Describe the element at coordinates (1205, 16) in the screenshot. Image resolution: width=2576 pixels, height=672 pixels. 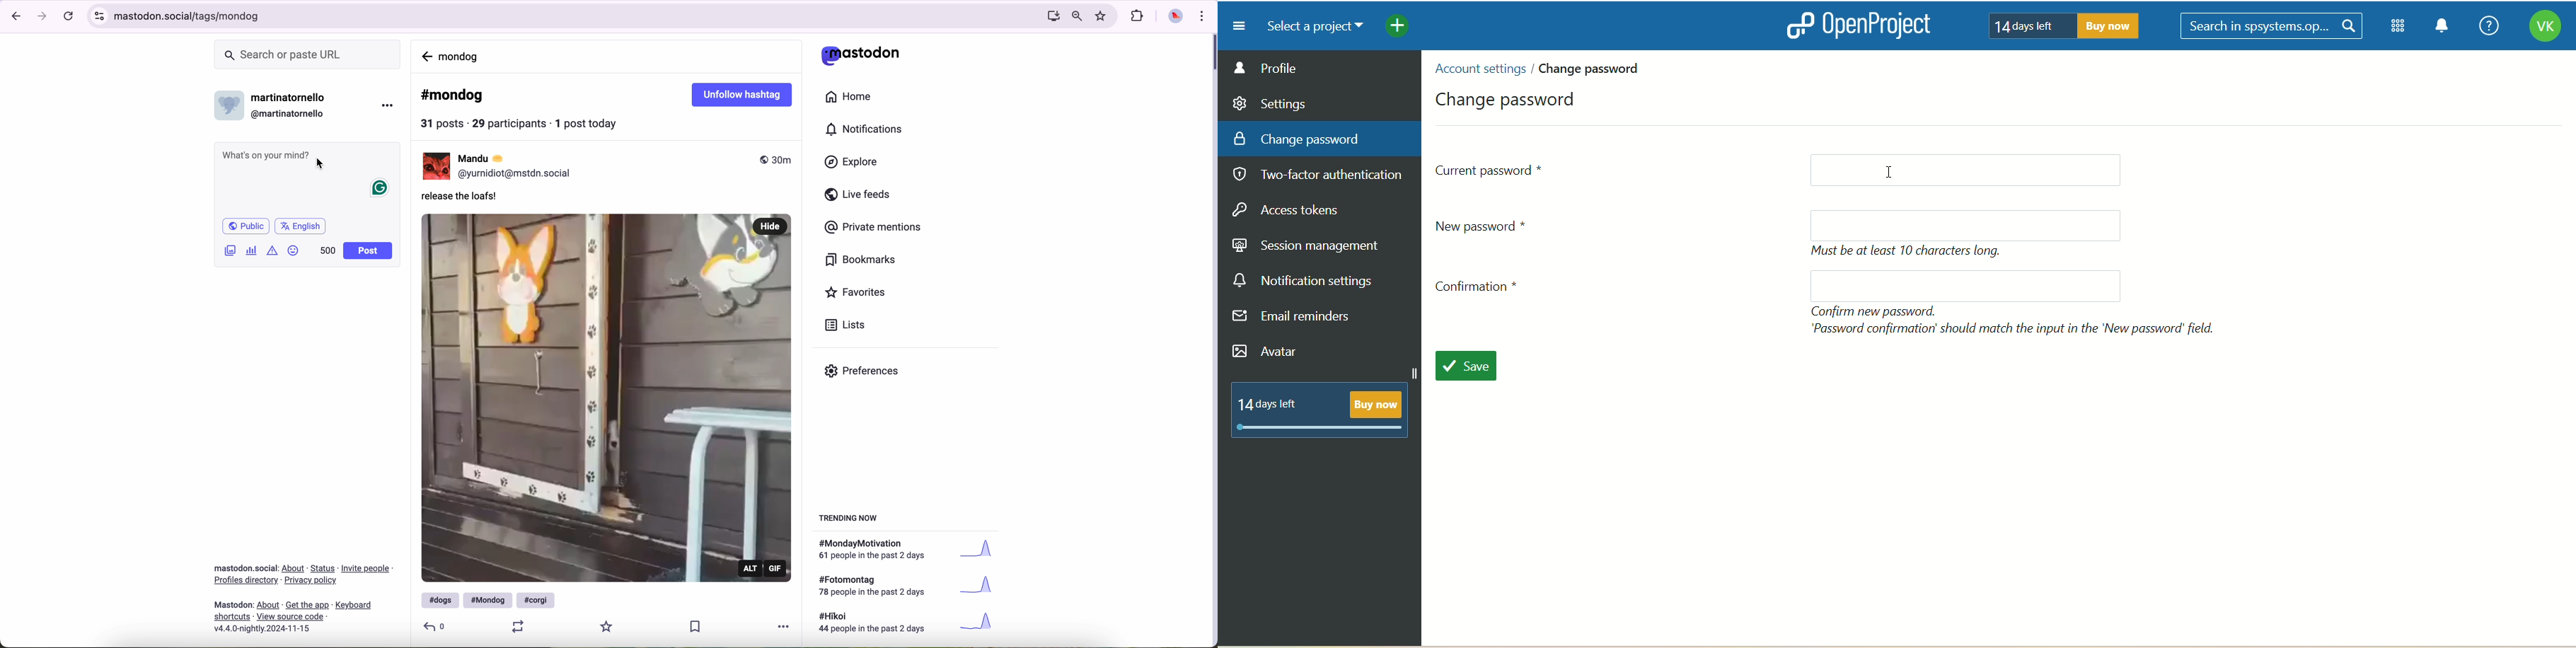
I see `customize and control Google Chrome` at that location.